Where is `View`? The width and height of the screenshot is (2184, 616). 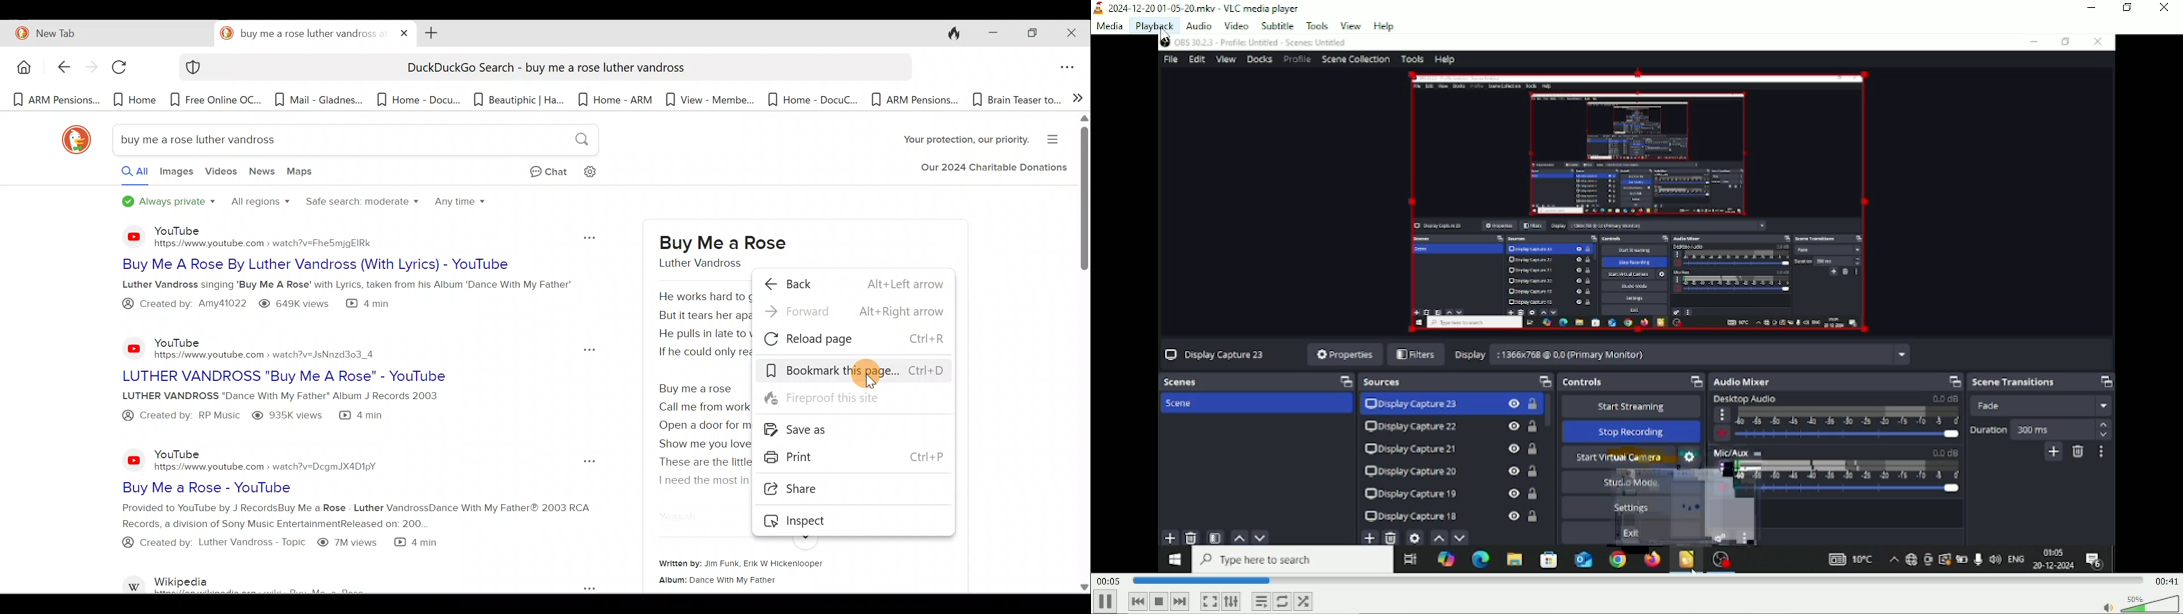
View is located at coordinates (1350, 24).